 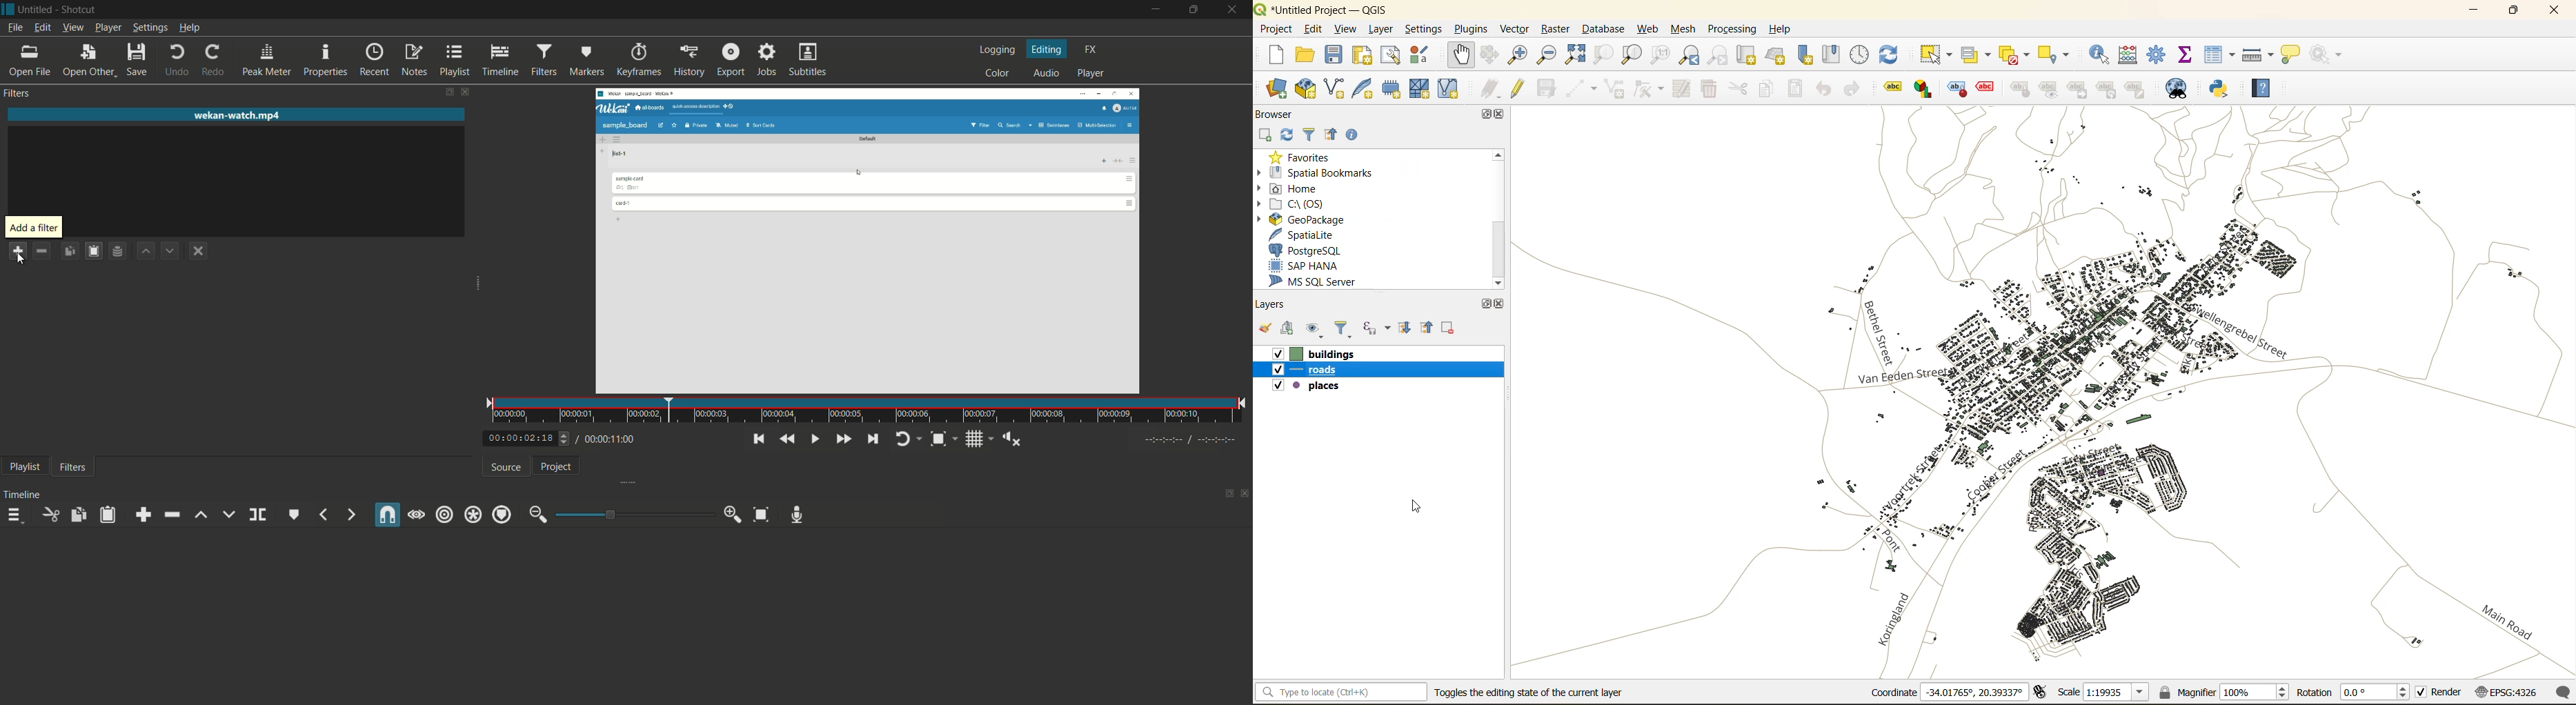 I want to click on move filter down, so click(x=170, y=251).